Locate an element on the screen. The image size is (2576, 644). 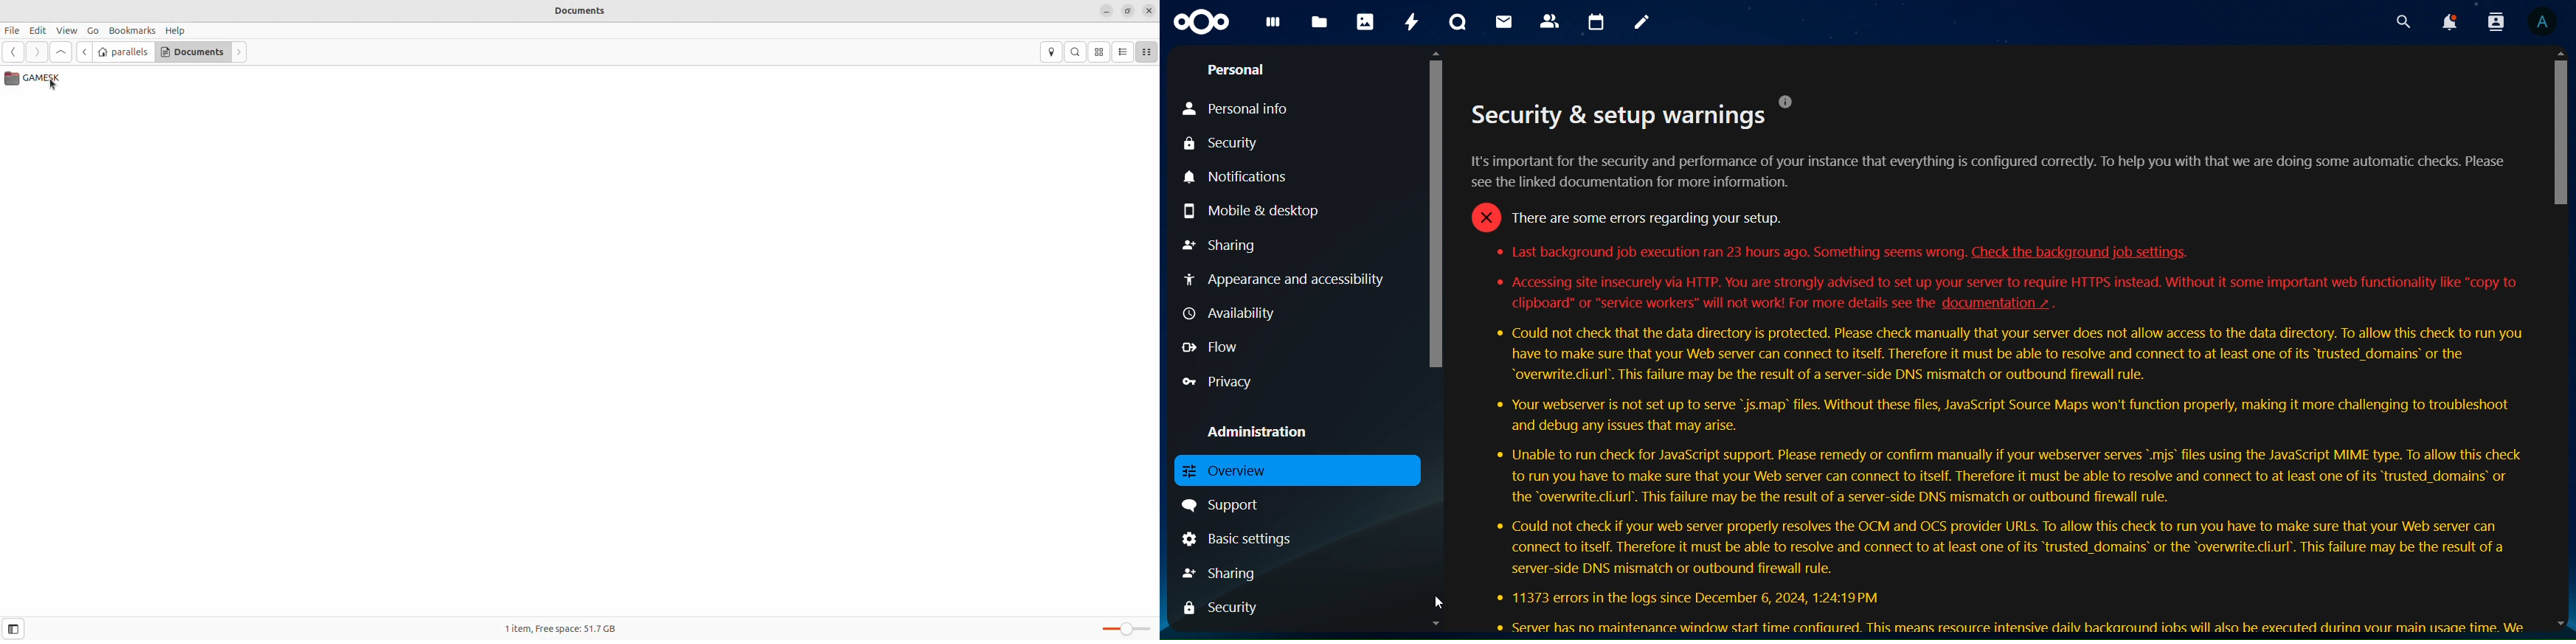
personal is located at coordinates (1235, 69).